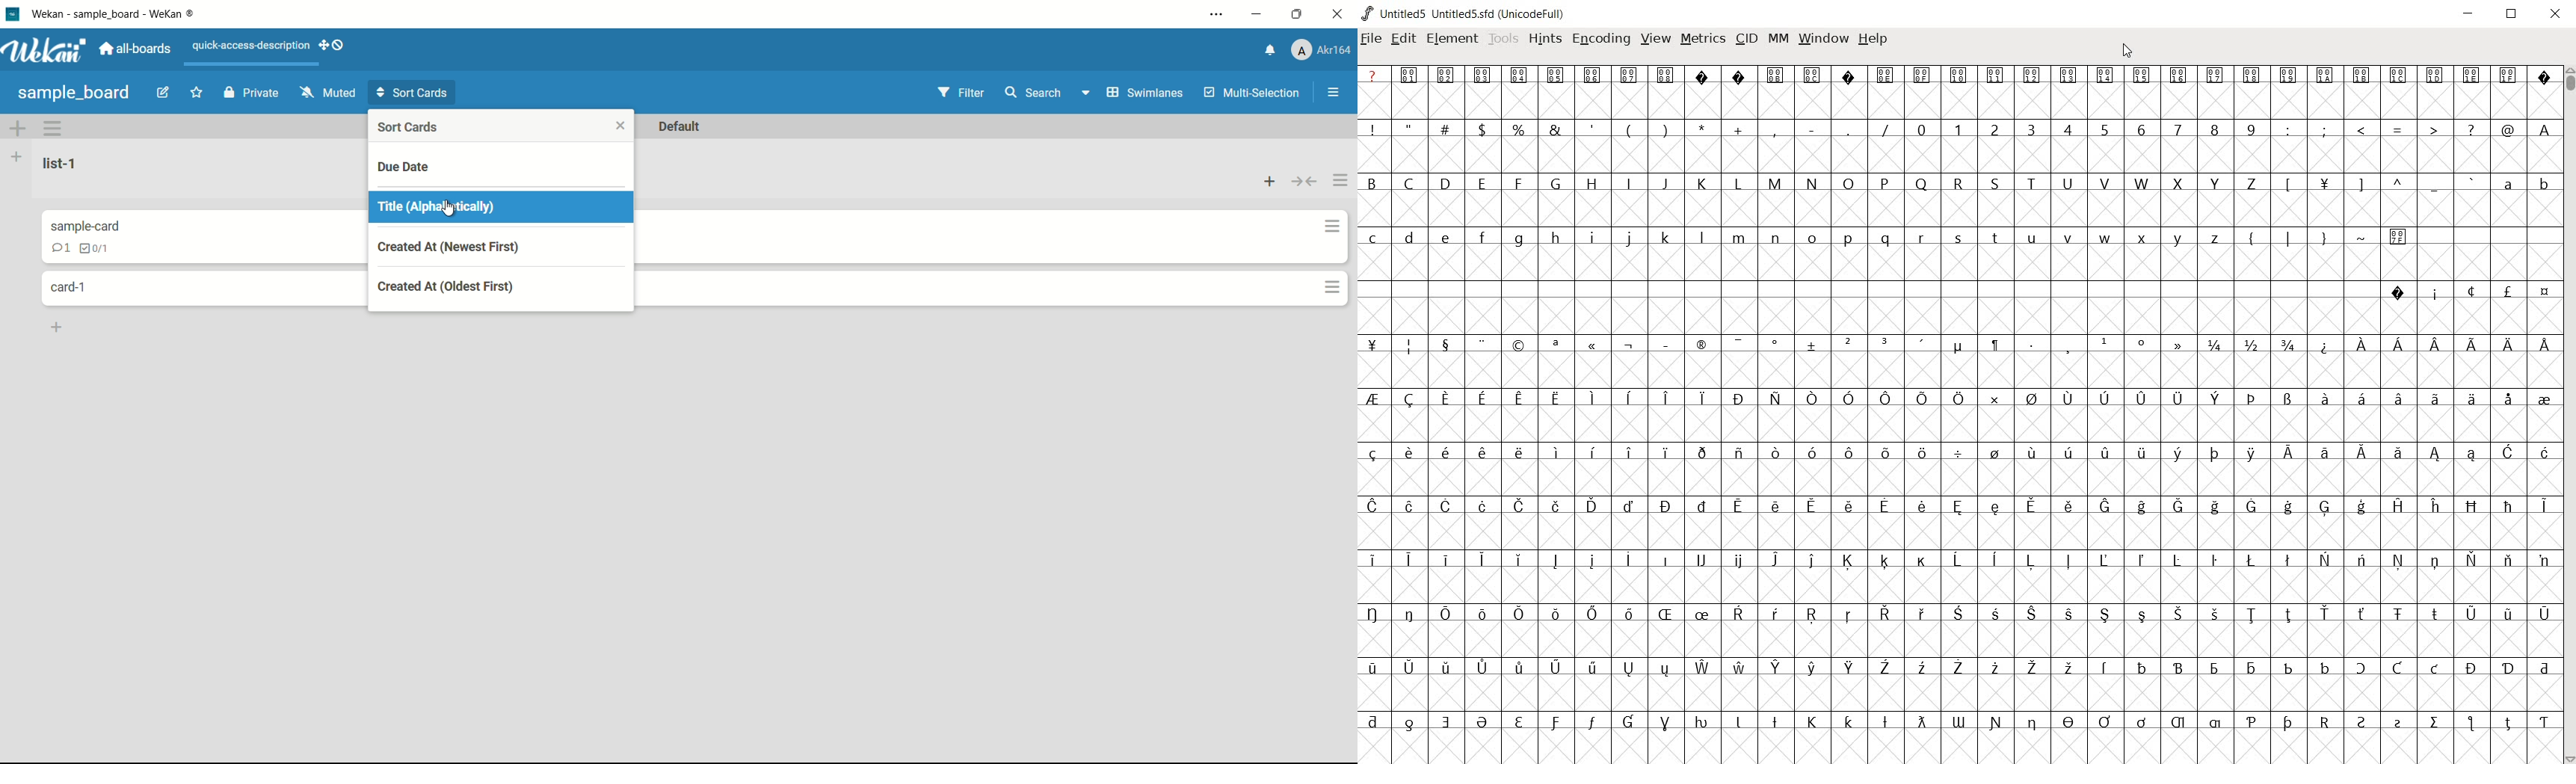 Image resolution: width=2576 pixels, height=784 pixels. Describe the element at coordinates (2323, 236) in the screenshot. I see `}` at that location.